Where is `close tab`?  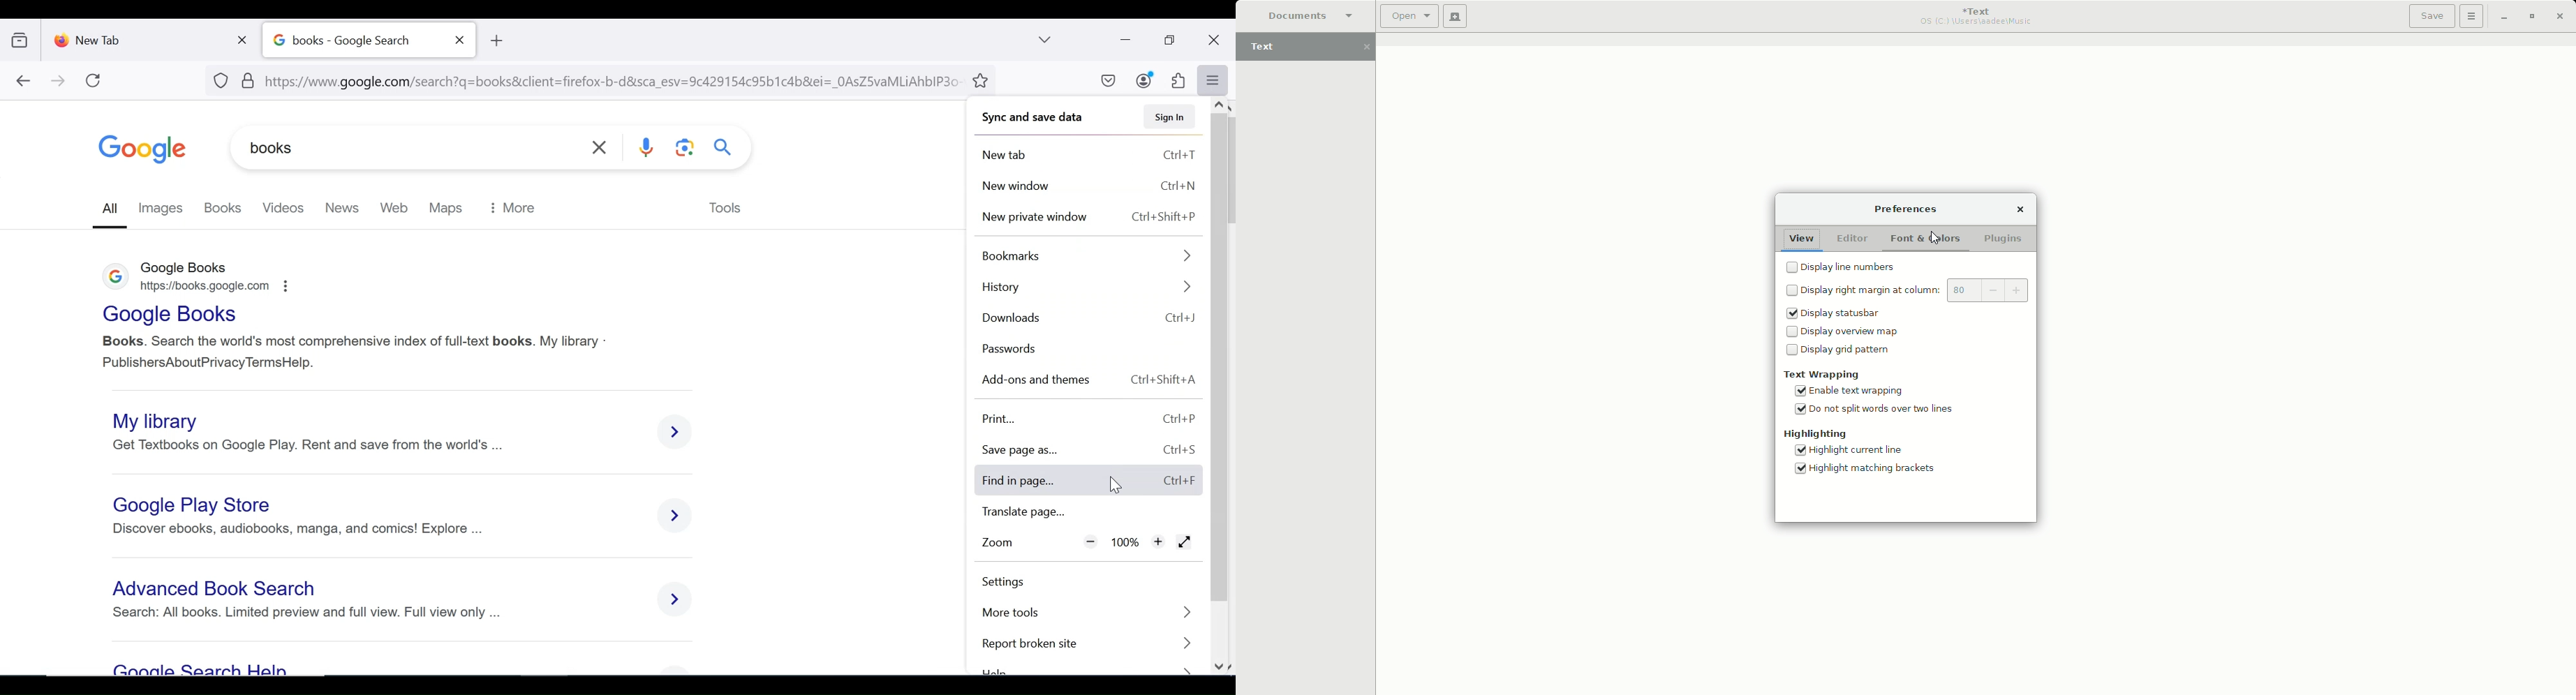 close tab is located at coordinates (245, 37).